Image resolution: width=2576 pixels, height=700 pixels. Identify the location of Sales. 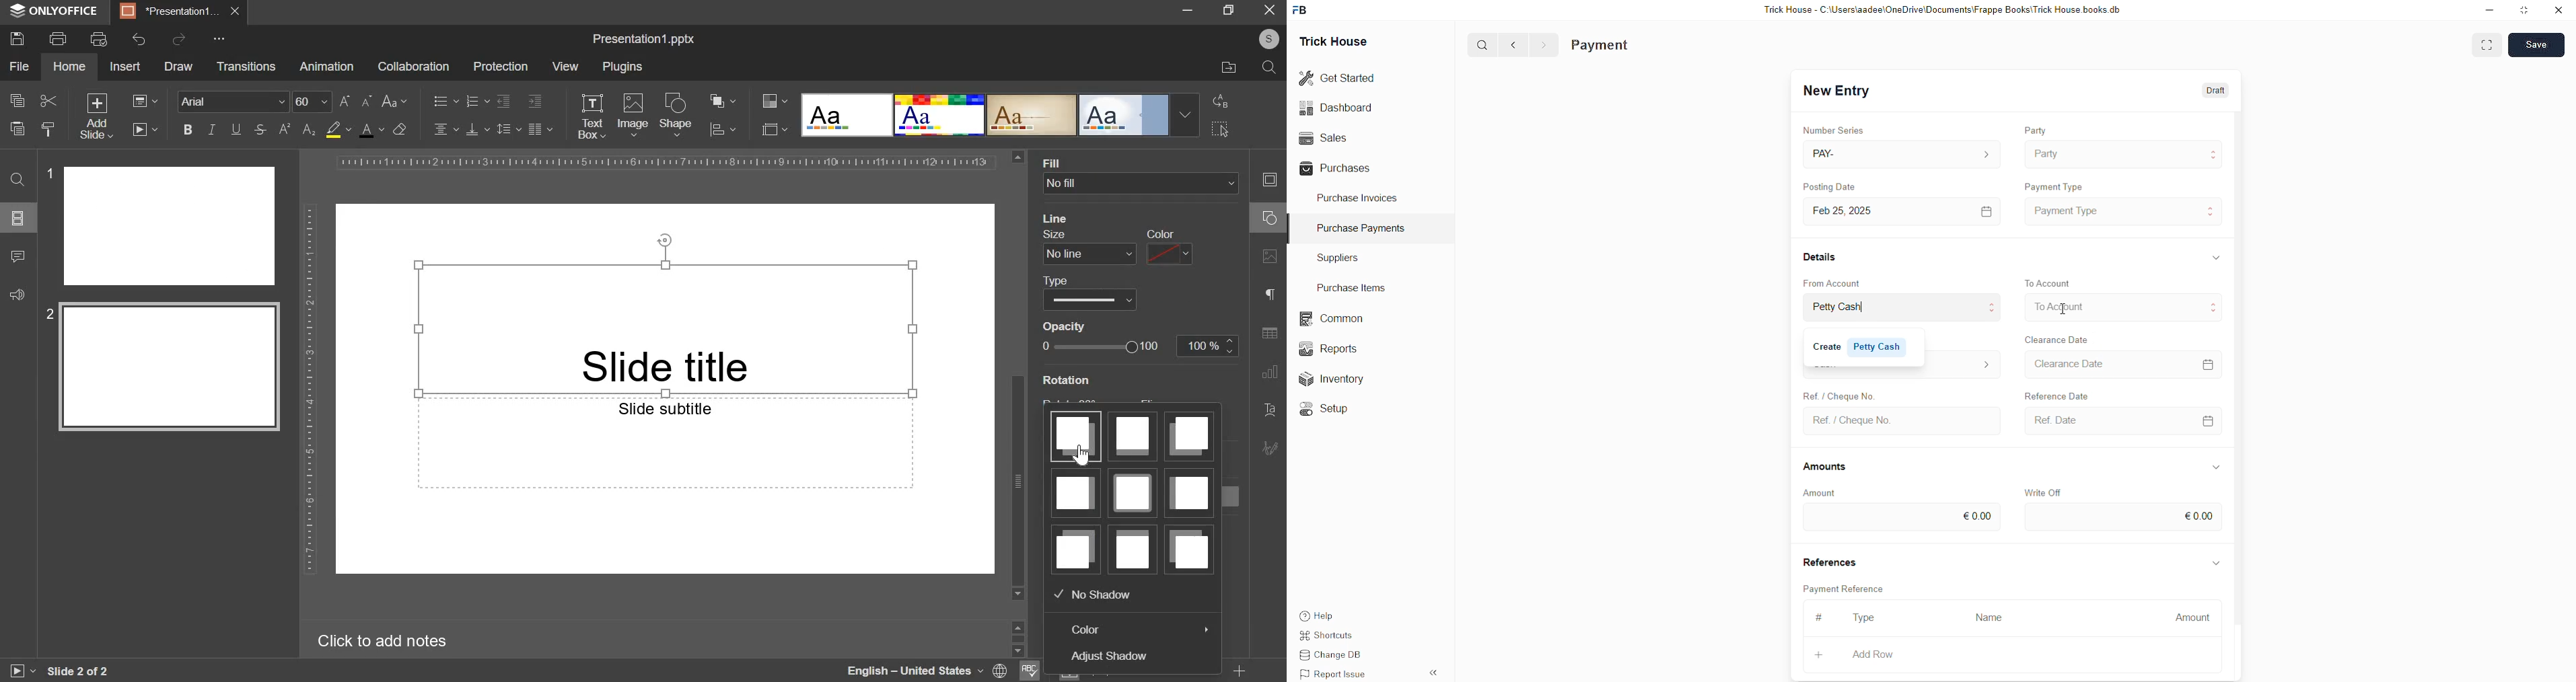
(1322, 136).